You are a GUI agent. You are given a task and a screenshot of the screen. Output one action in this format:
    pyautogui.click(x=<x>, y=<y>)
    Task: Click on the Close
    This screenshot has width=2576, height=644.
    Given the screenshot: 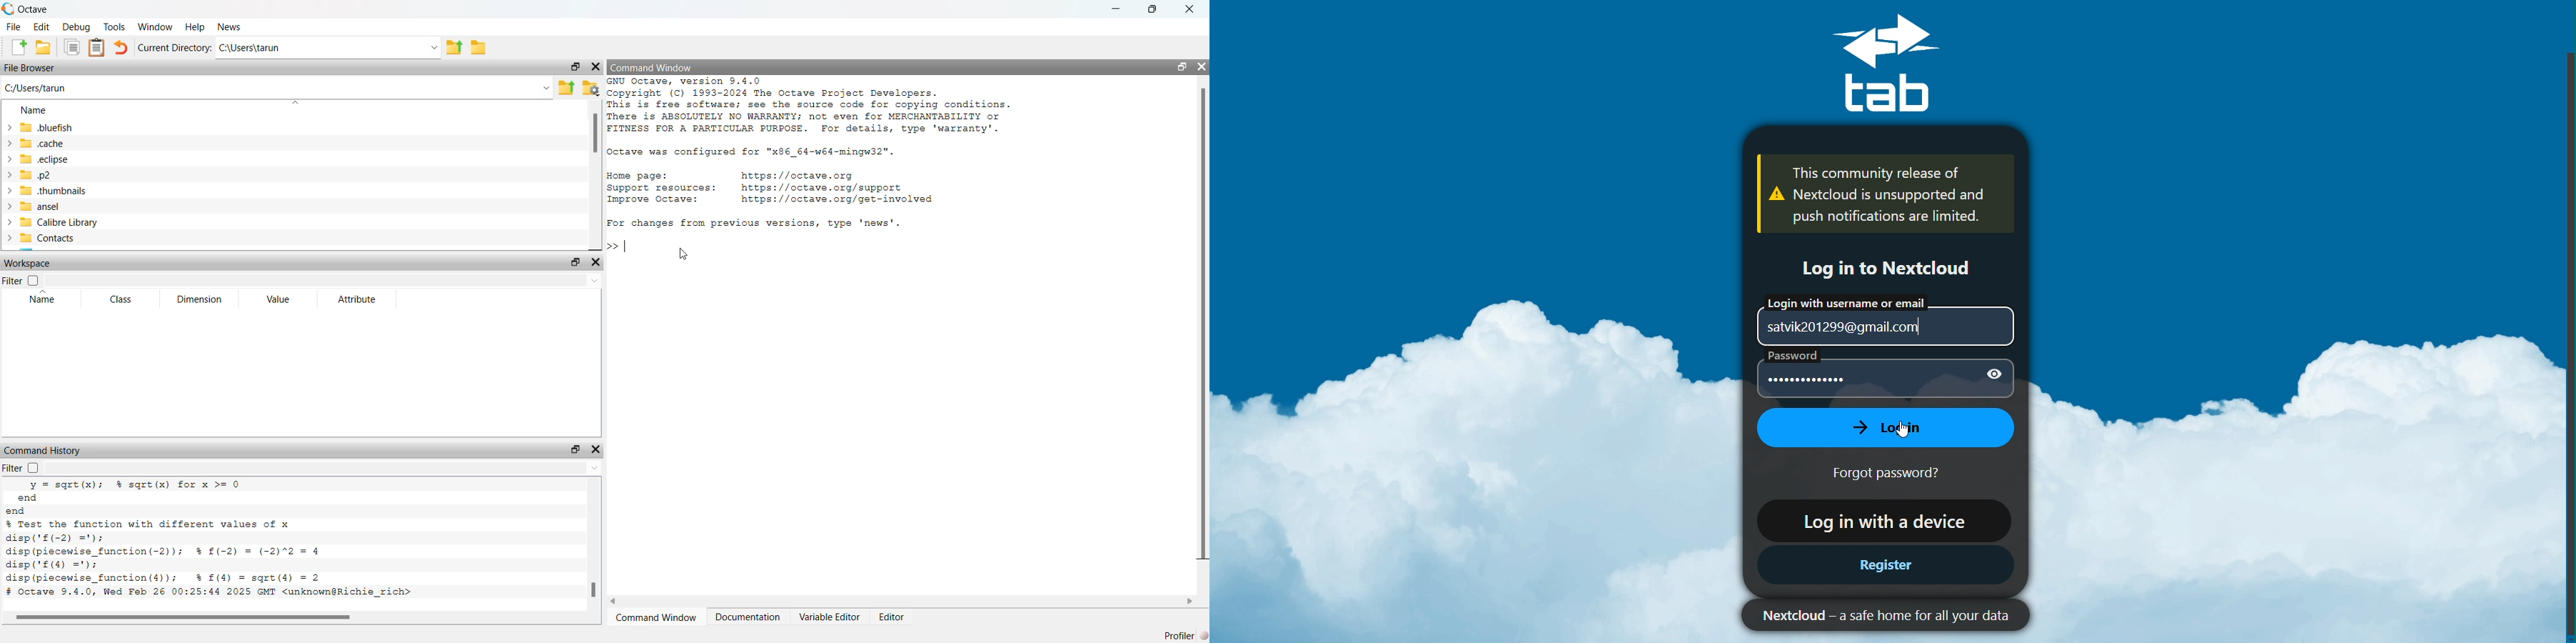 What is the action you would take?
    pyautogui.click(x=595, y=449)
    